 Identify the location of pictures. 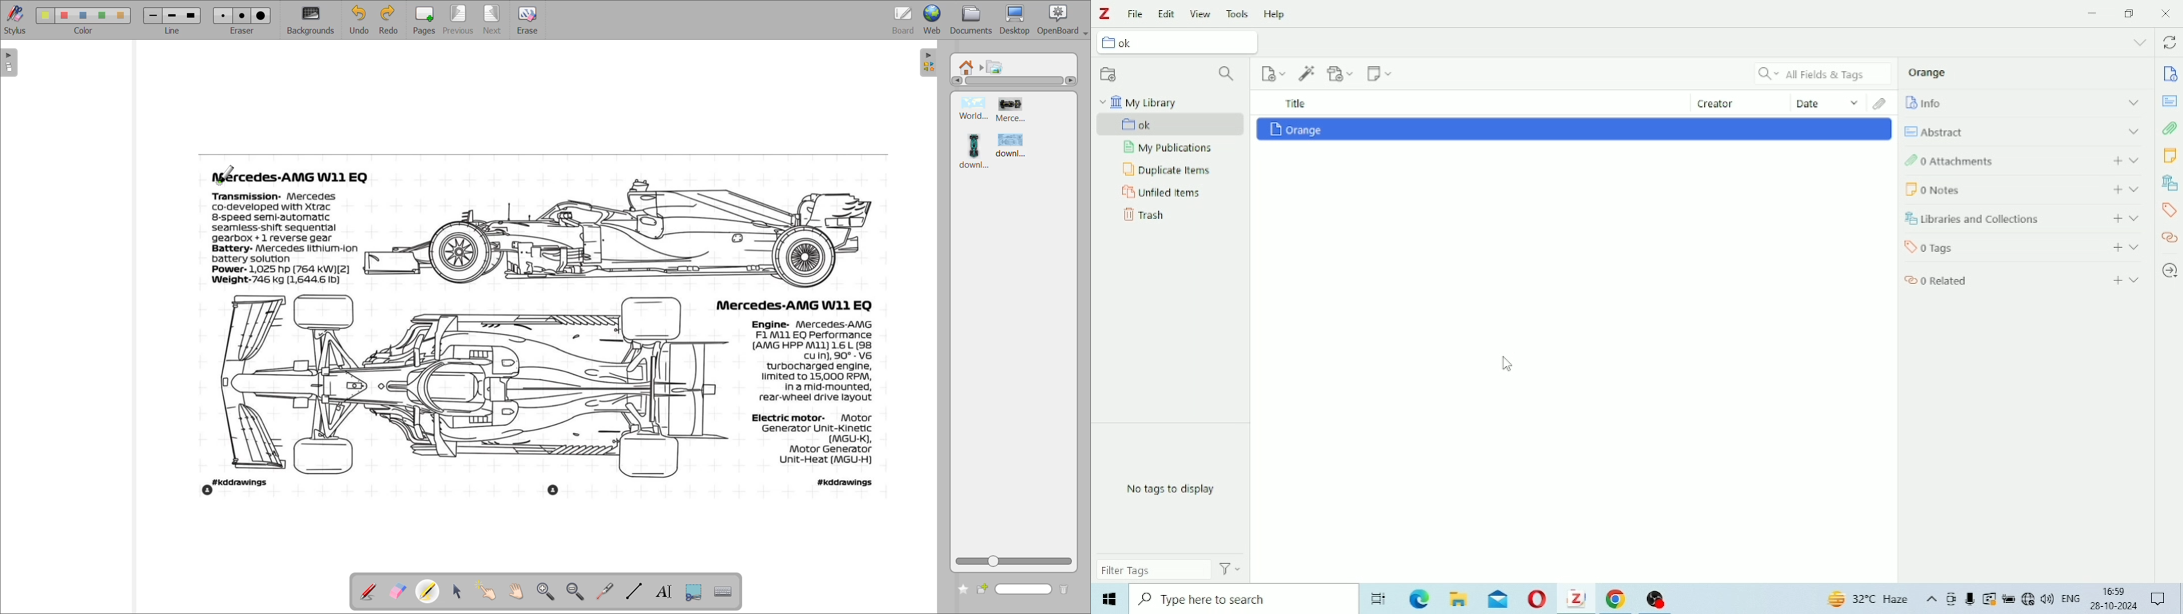
(994, 65).